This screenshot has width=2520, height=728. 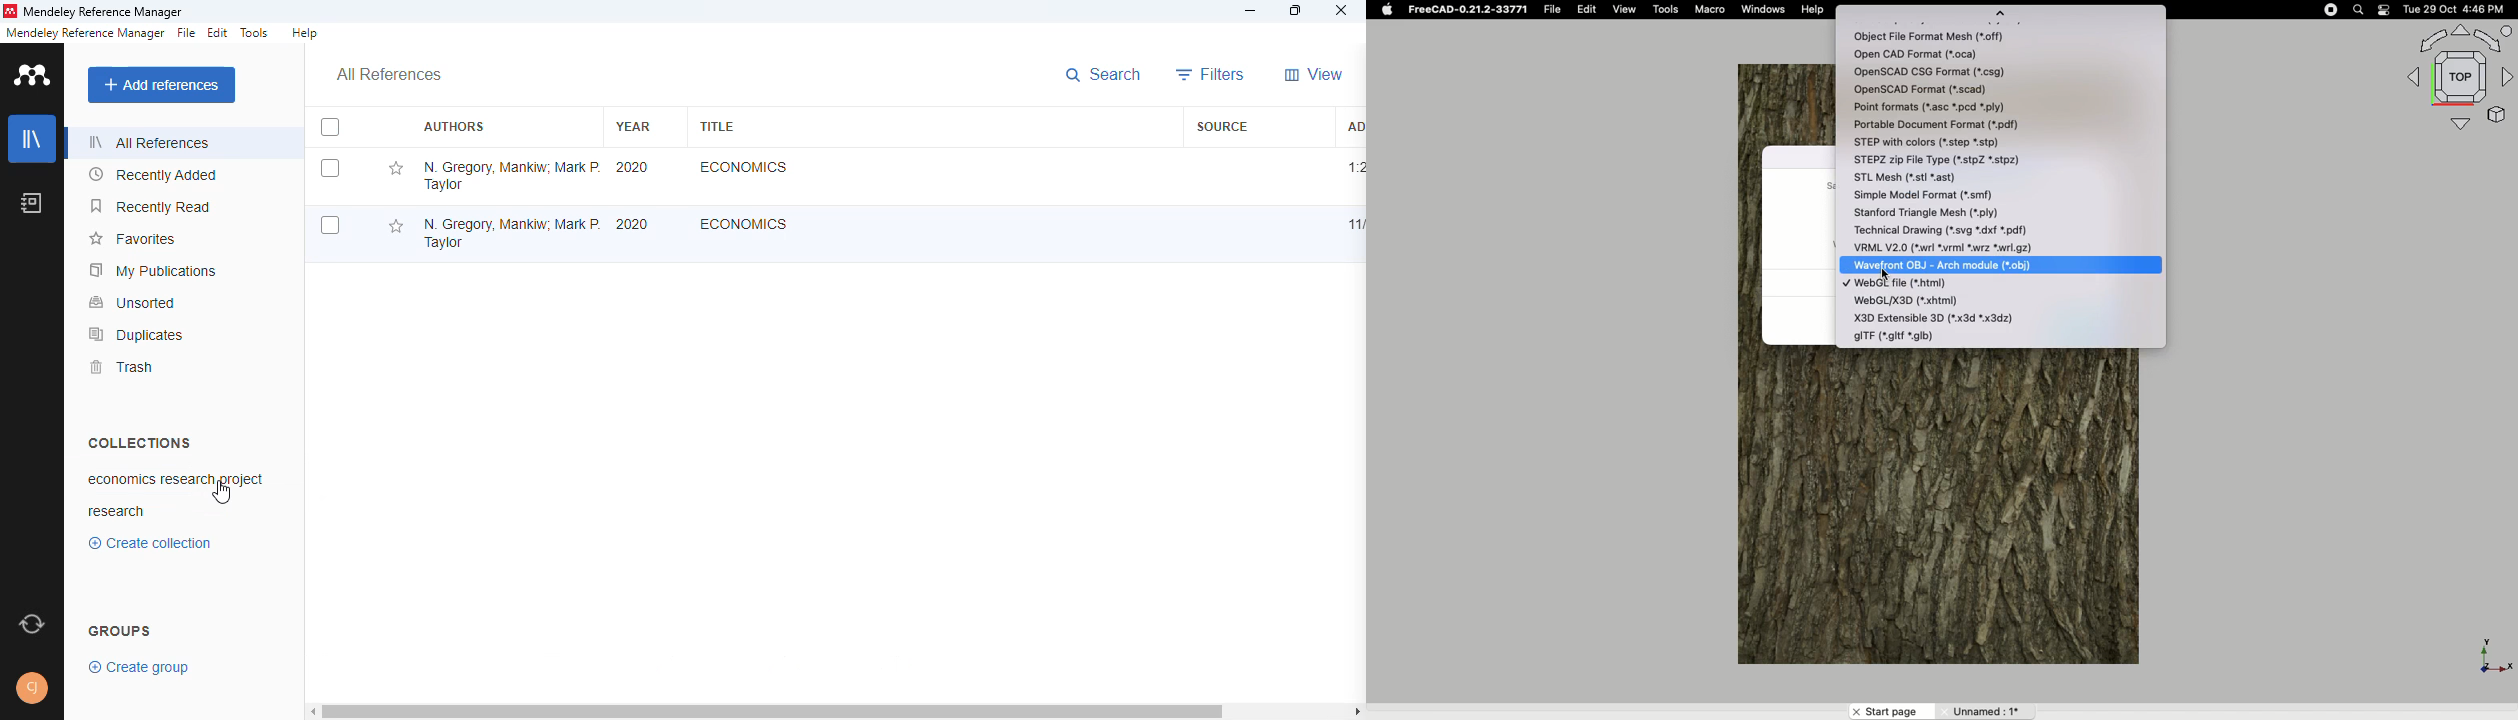 I want to click on add this reference to favorites, so click(x=395, y=227).